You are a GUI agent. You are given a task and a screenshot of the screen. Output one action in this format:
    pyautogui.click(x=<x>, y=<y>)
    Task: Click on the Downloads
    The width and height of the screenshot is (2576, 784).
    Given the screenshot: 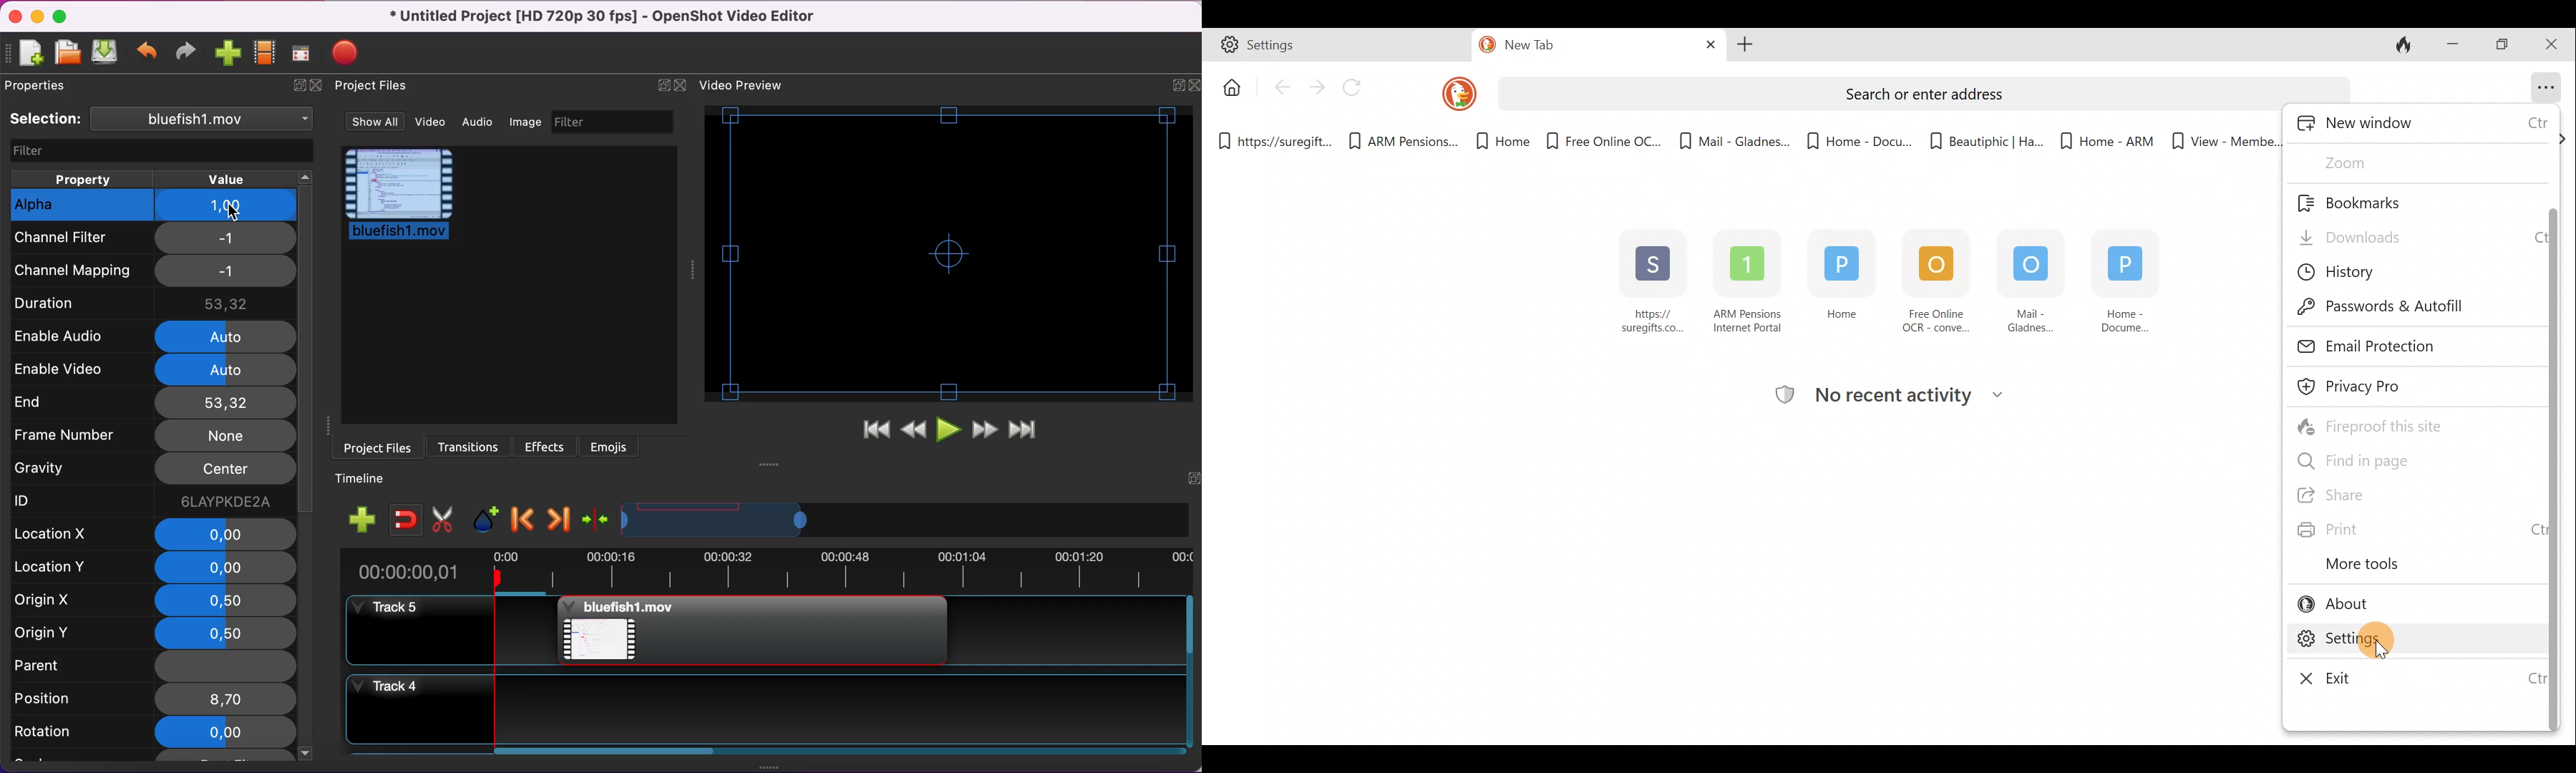 What is the action you would take?
    pyautogui.click(x=2347, y=234)
    